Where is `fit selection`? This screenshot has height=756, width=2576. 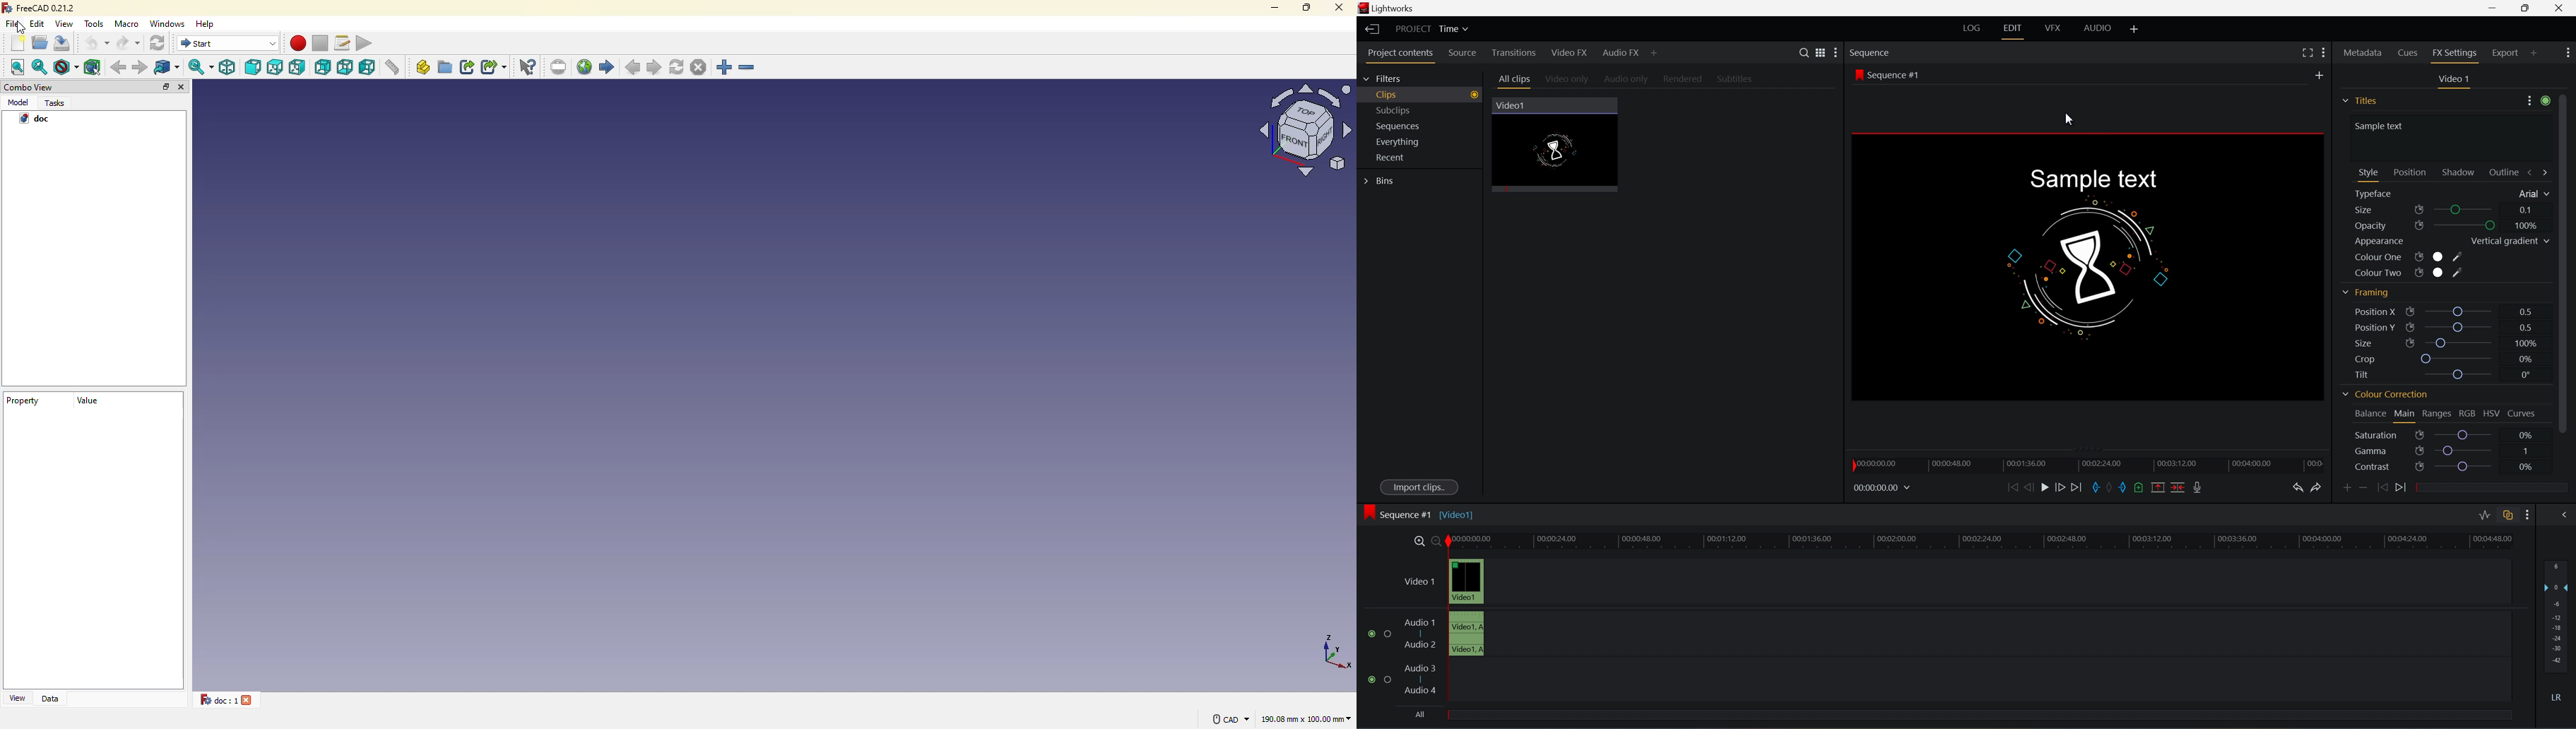
fit selection is located at coordinates (41, 66).